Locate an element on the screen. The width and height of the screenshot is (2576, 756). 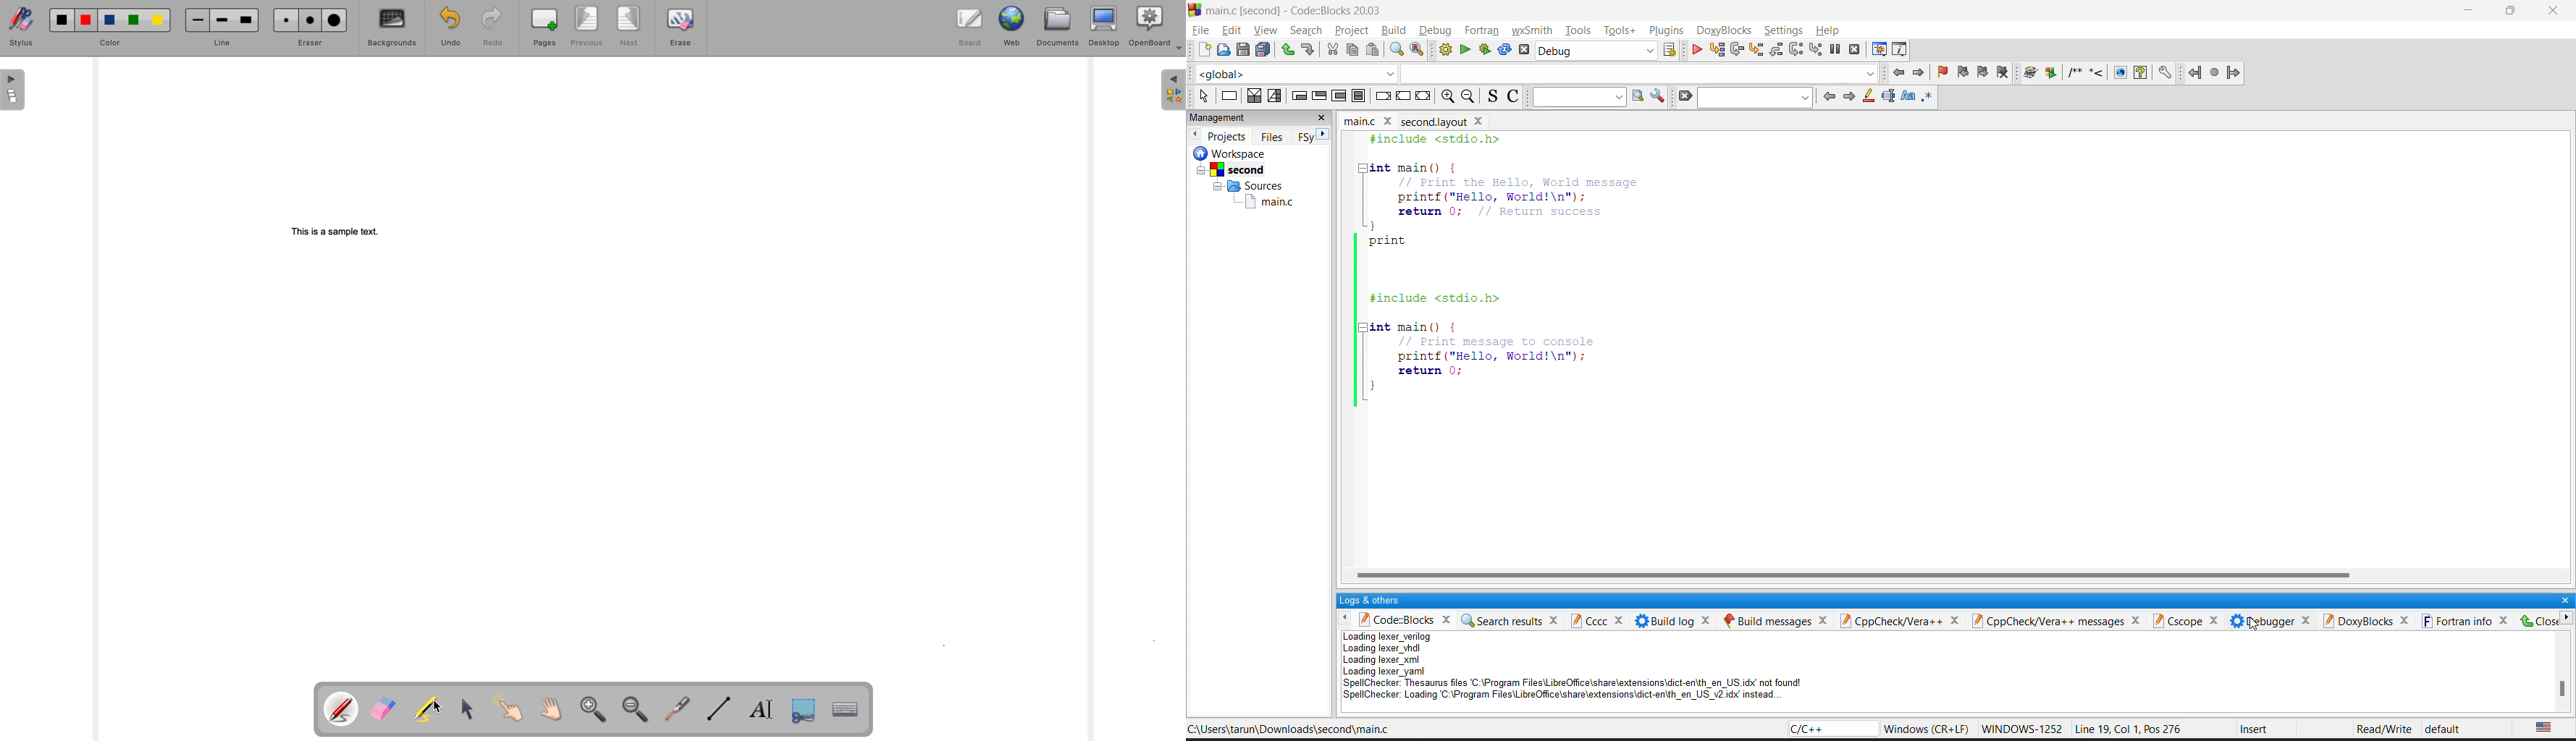
language is located at coordinates (1827, 730).